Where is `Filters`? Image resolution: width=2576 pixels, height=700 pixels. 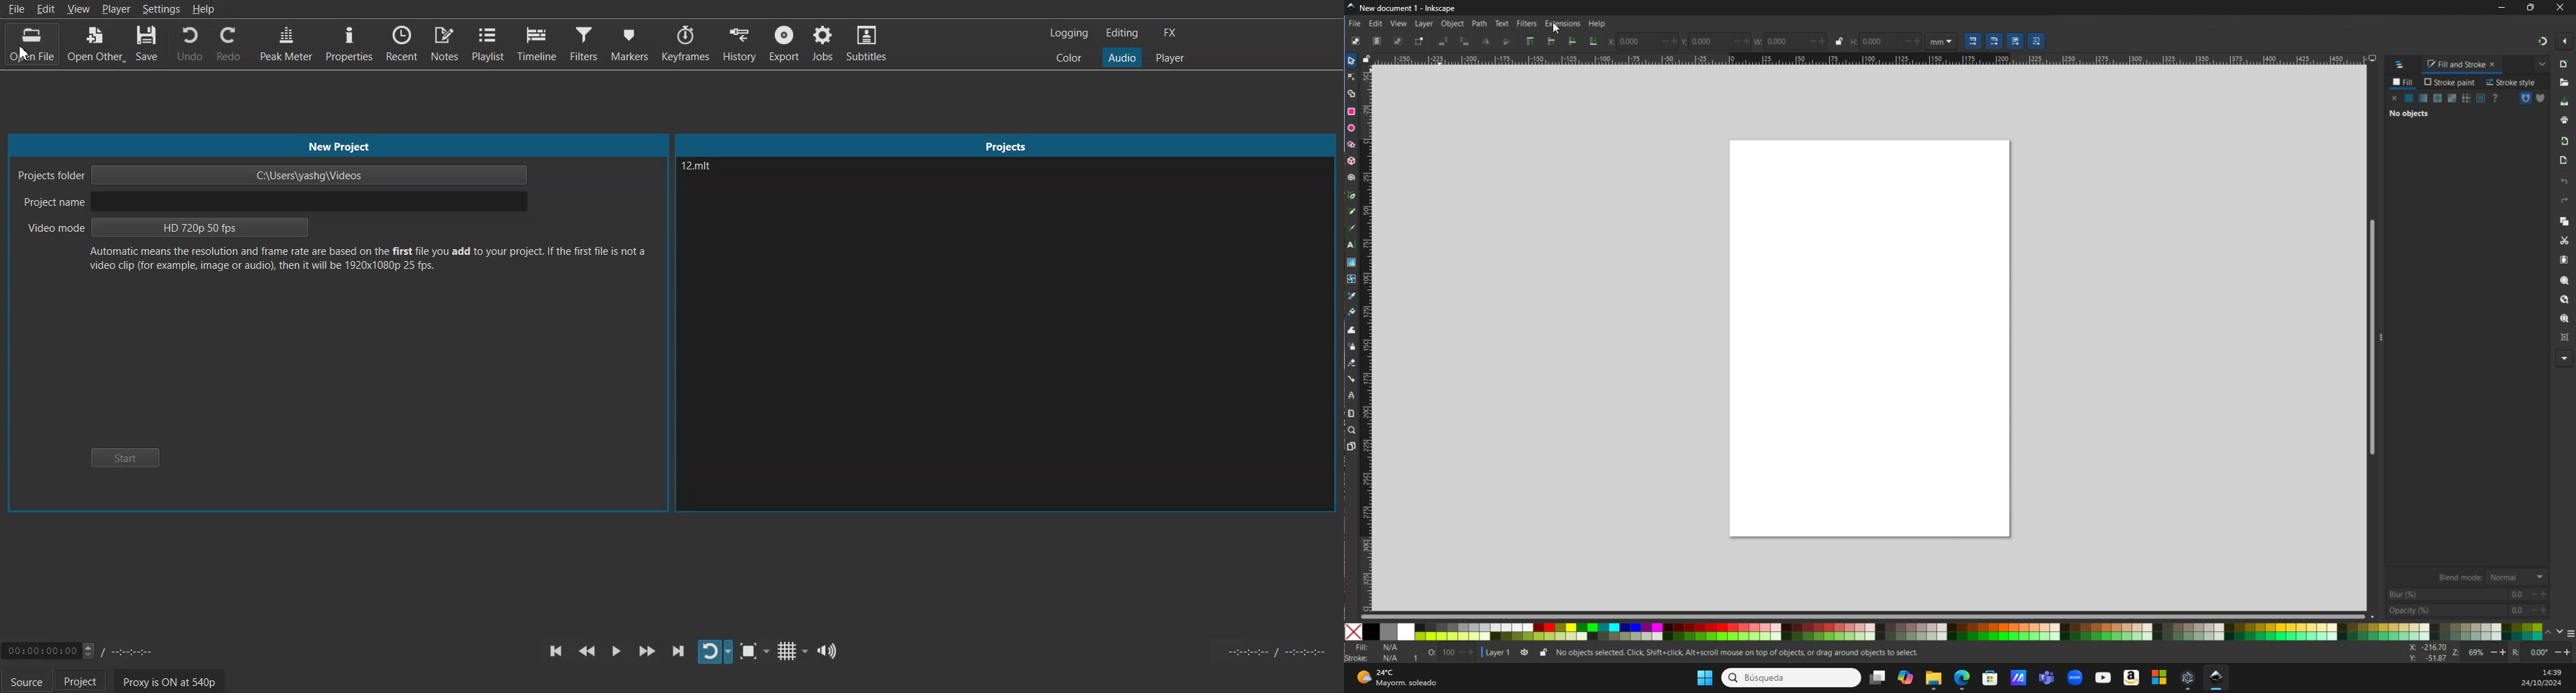
Filters is located at coordinates (584, 43).